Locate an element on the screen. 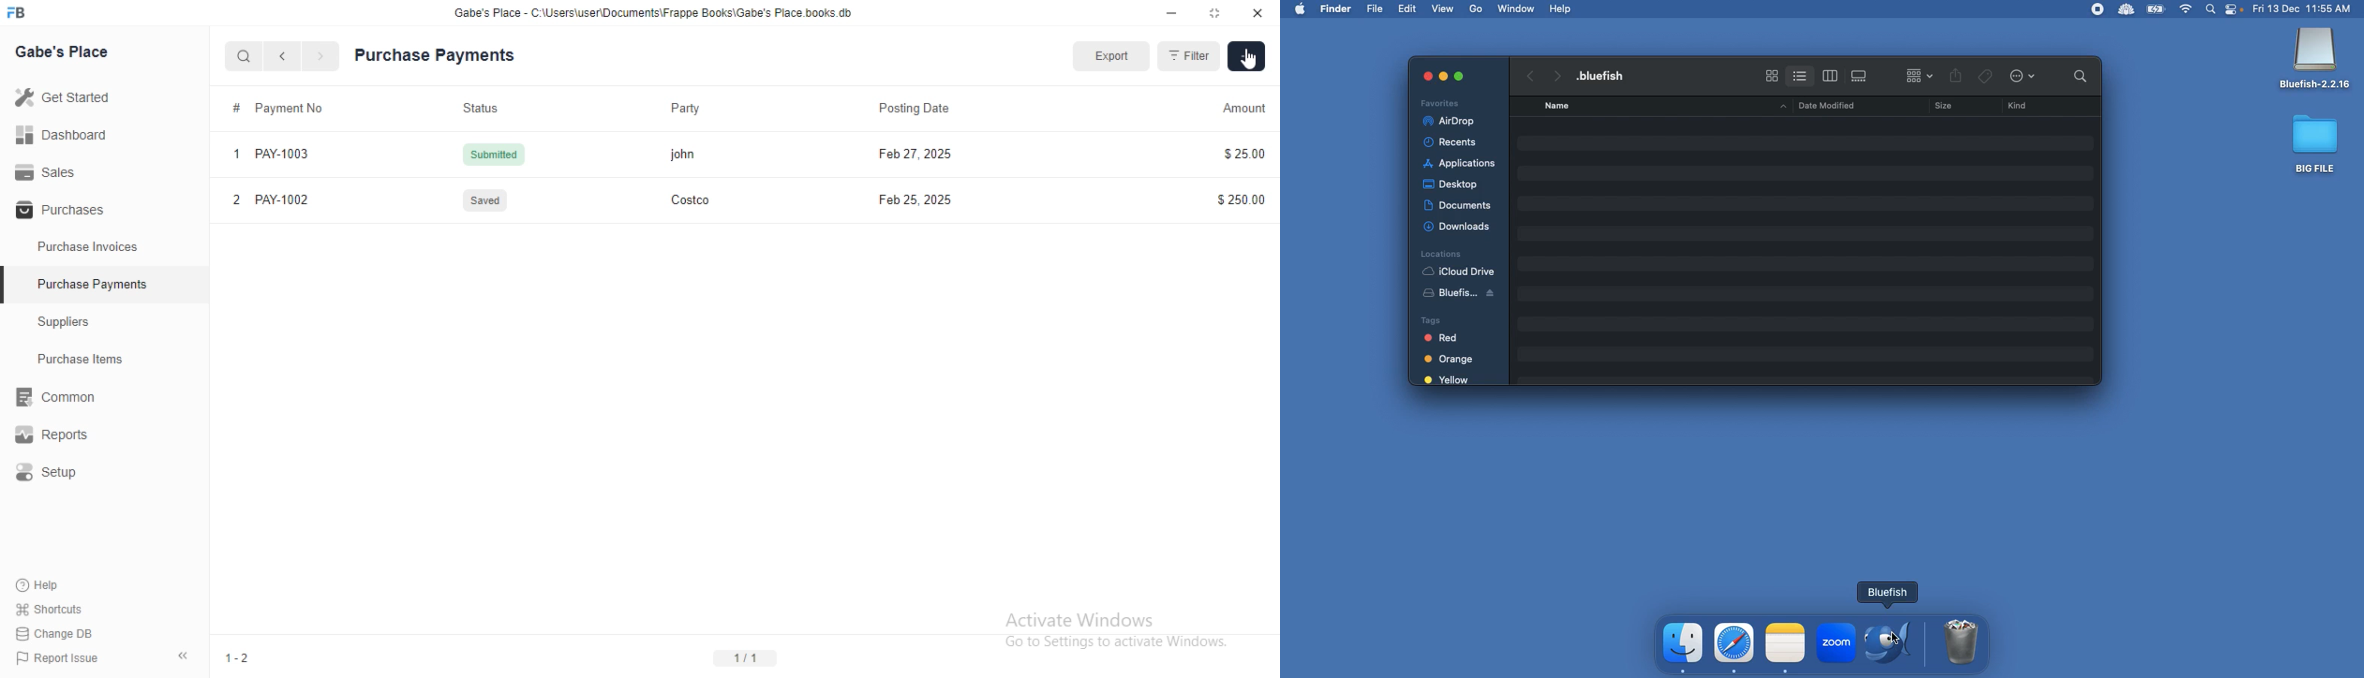 This screenshot has width=2380, height=700. PAY-1003 is located at coordinates (290, 154).